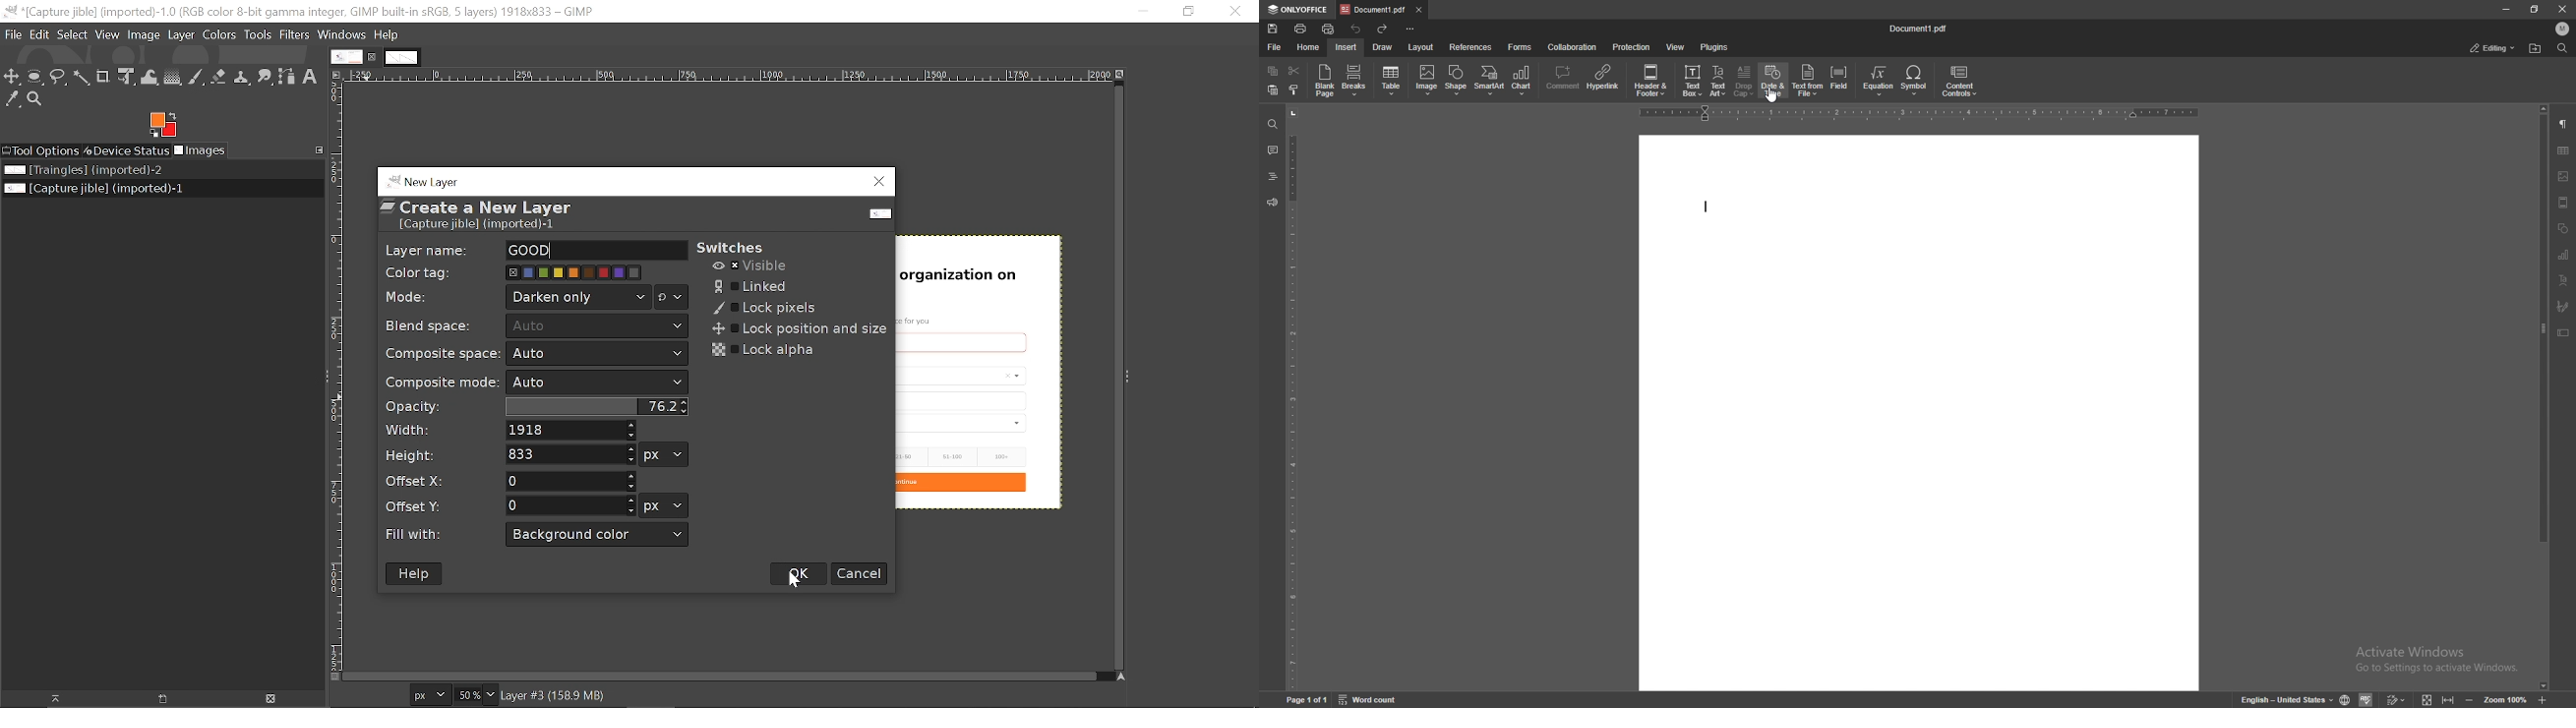  Describe the element at coordinates (2563, 202) in the screenshot. I see `view` at that location.